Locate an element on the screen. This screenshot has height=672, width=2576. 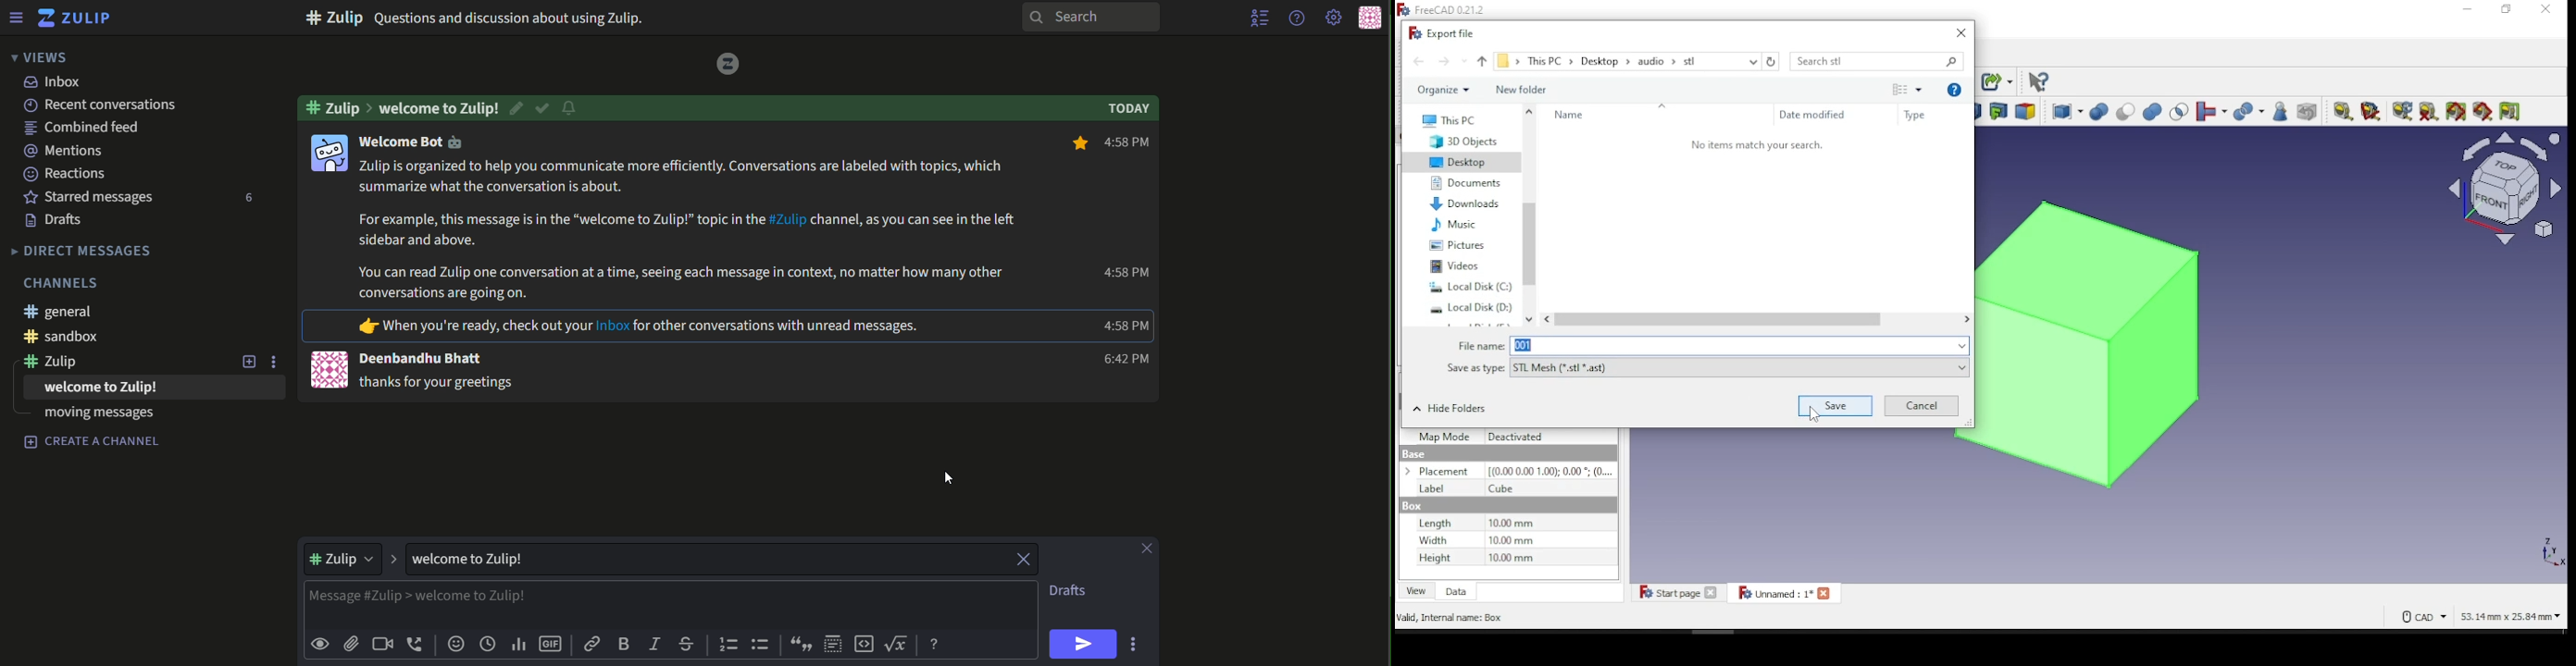
text is located at coordinates (79, 338).